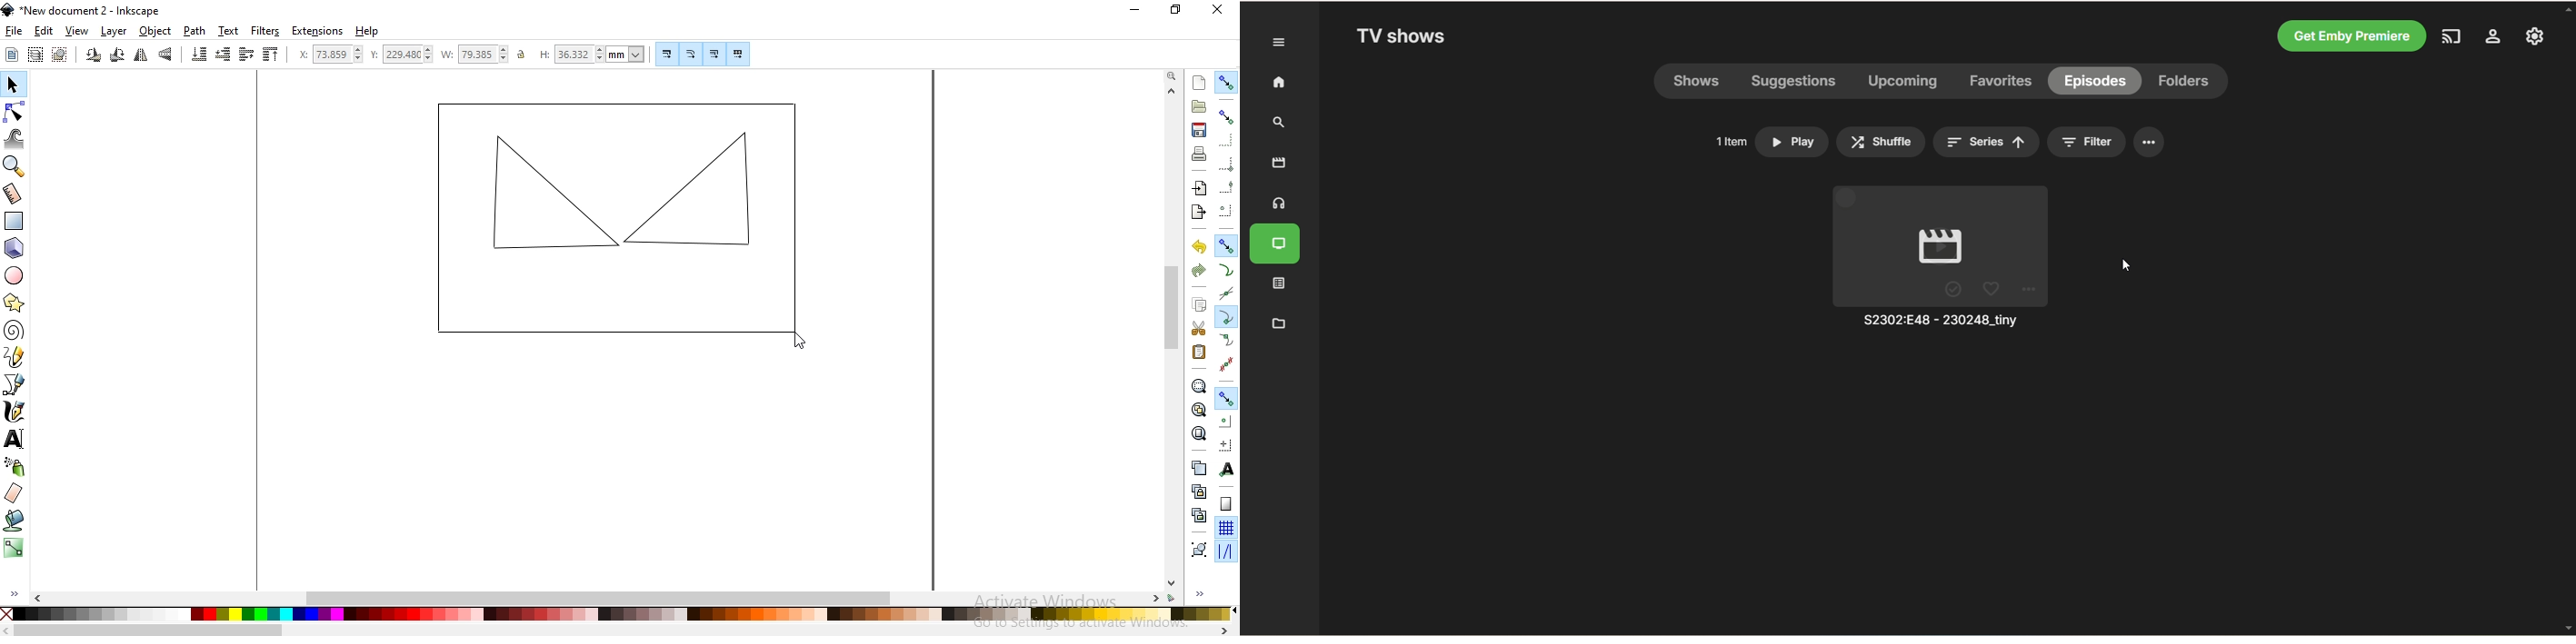  What do you see at coordinates (1215, 7) in the screenshot?
I see `close` at bounding box center [1215, 7].